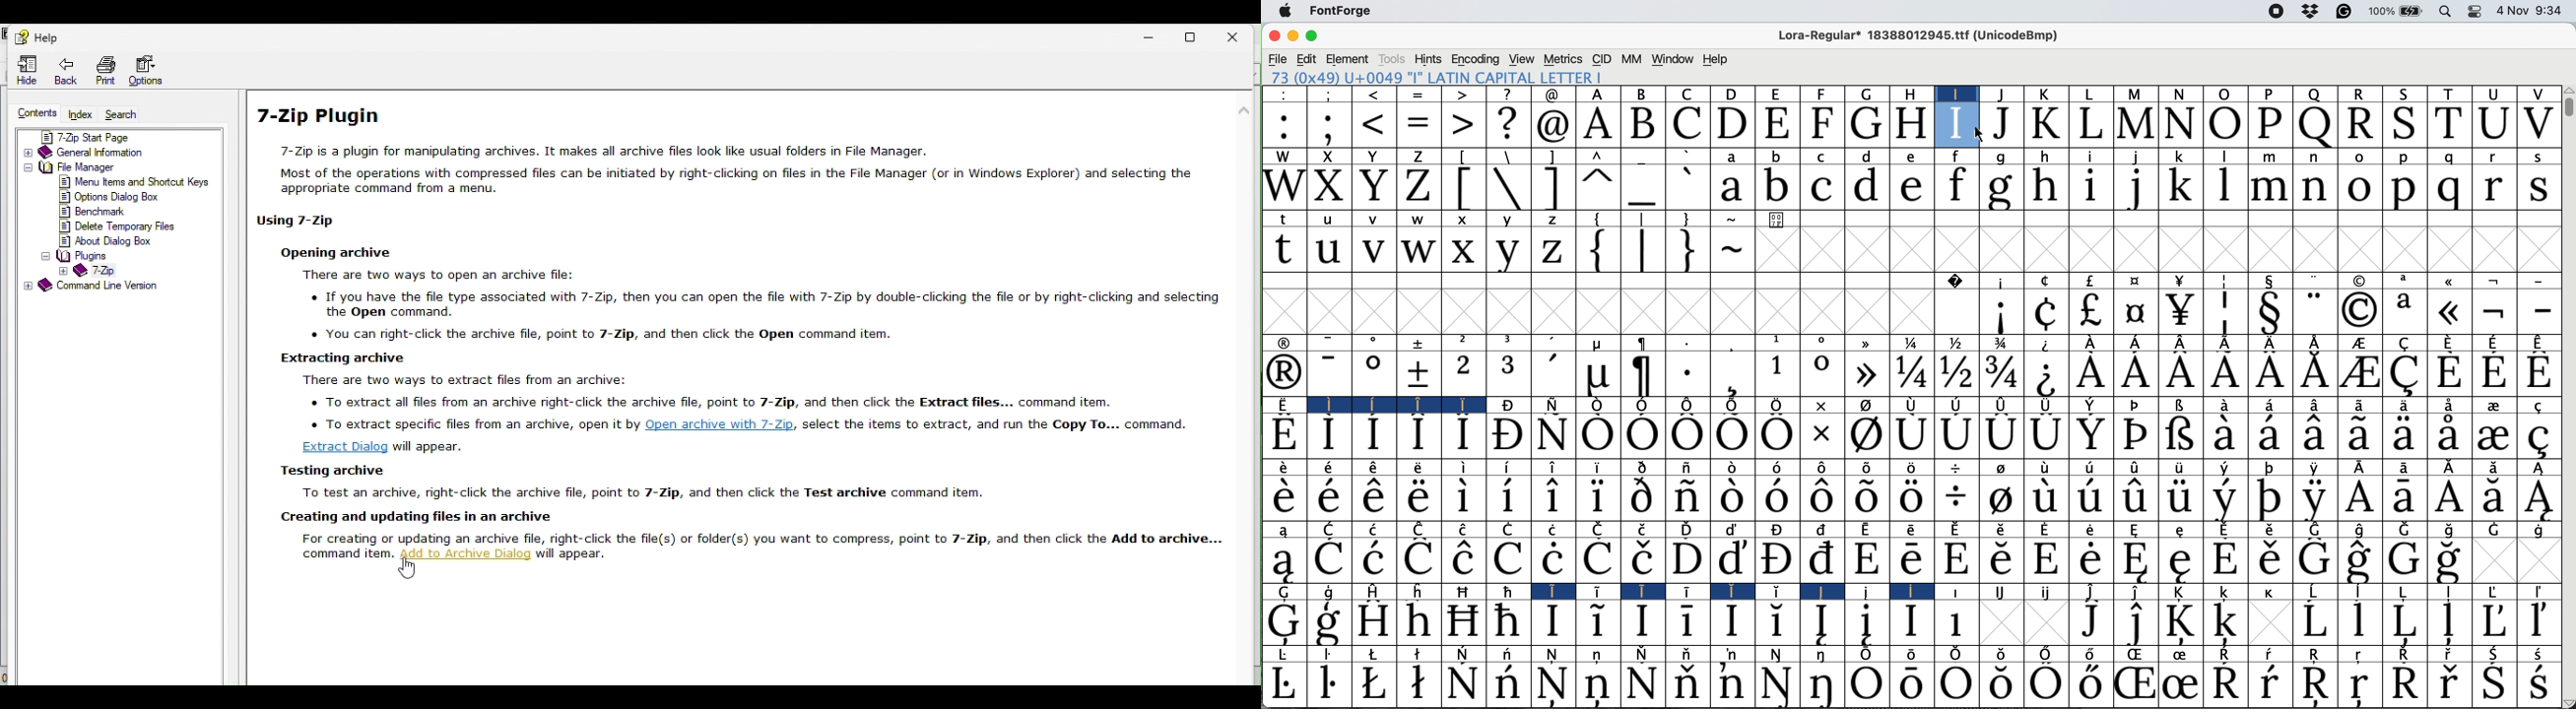 This screenshot has width=2576, height=728. I want to click on I, so click(1958, 124).